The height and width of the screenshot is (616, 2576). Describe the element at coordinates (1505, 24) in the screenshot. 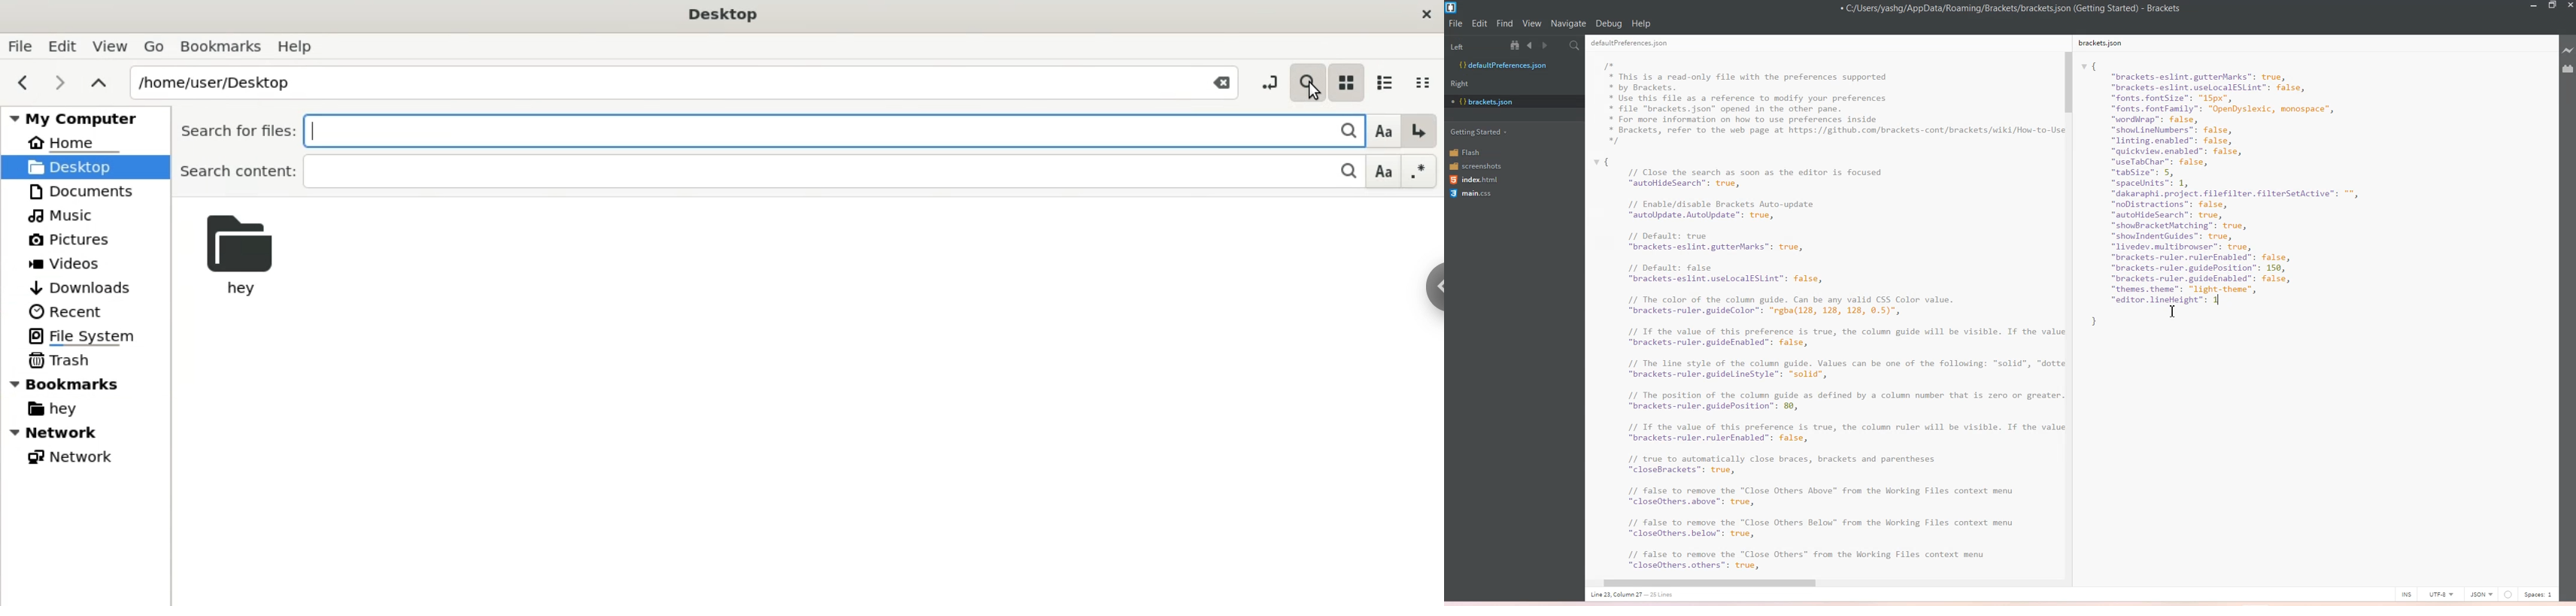

I see `Find` at that location.